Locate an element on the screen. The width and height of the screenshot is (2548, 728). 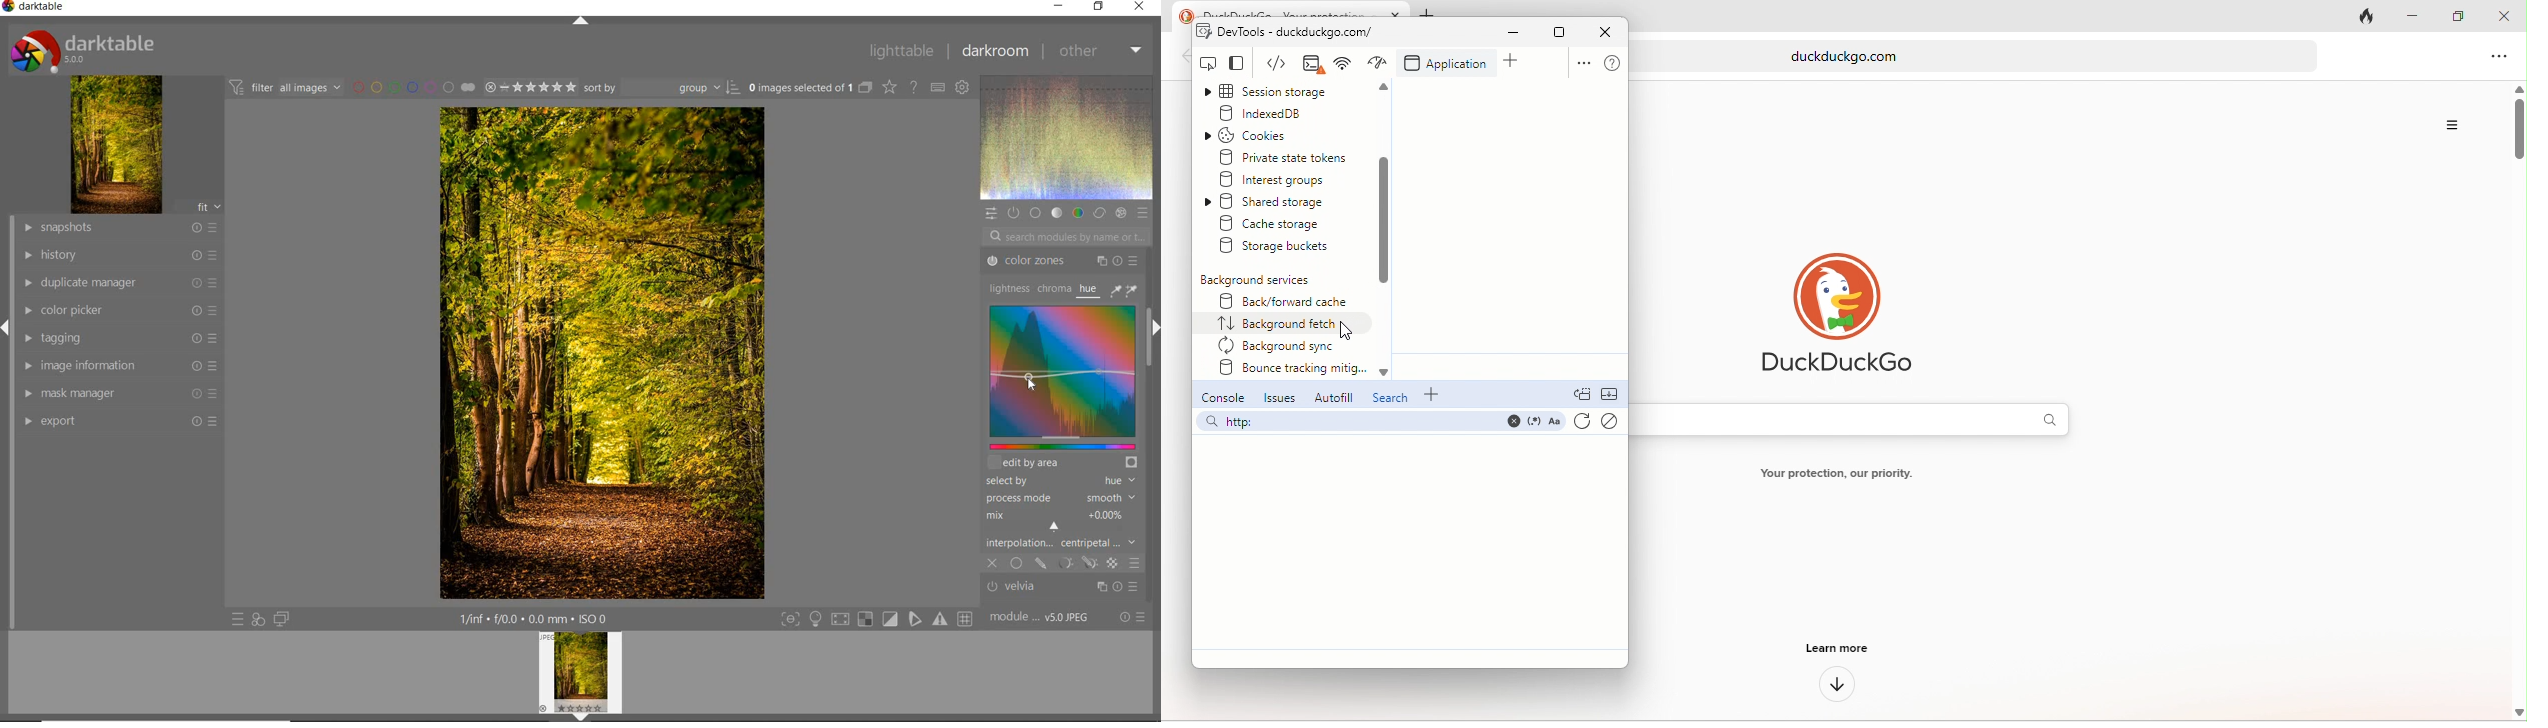
blending options is located at coordinates (1135, 564).